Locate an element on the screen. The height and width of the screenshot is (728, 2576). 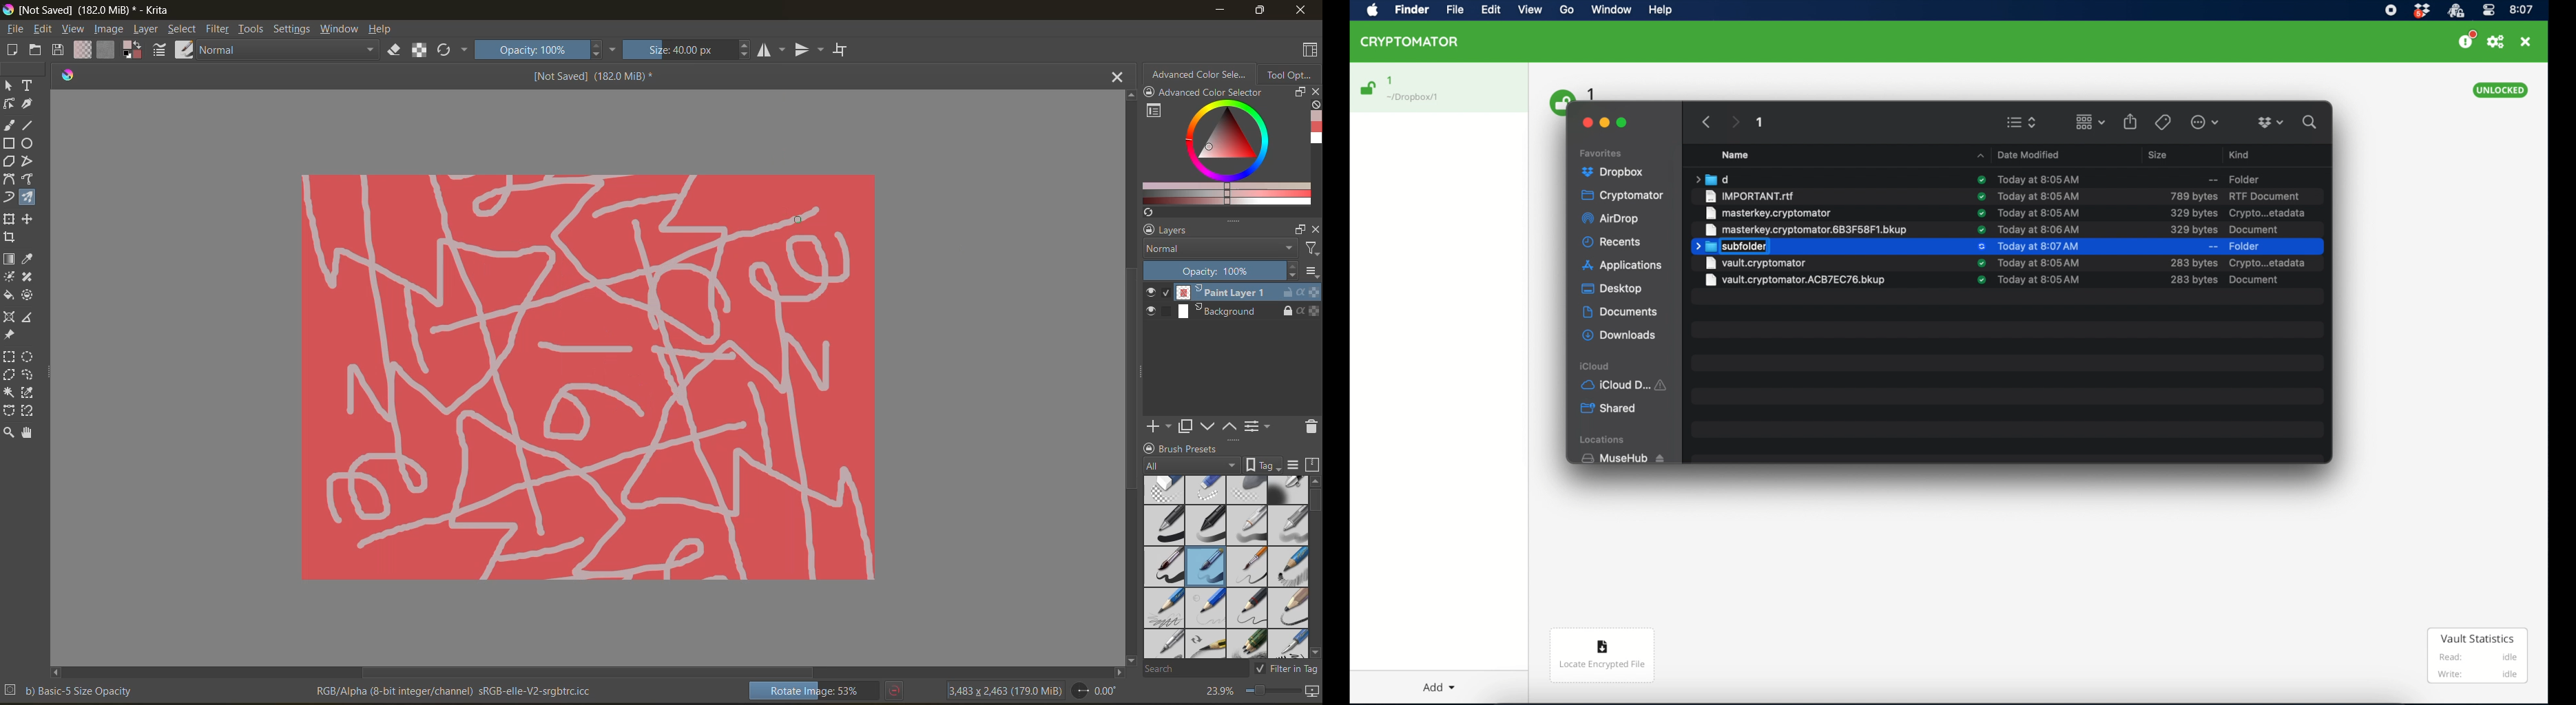
save is located at coordinates (60, 51).